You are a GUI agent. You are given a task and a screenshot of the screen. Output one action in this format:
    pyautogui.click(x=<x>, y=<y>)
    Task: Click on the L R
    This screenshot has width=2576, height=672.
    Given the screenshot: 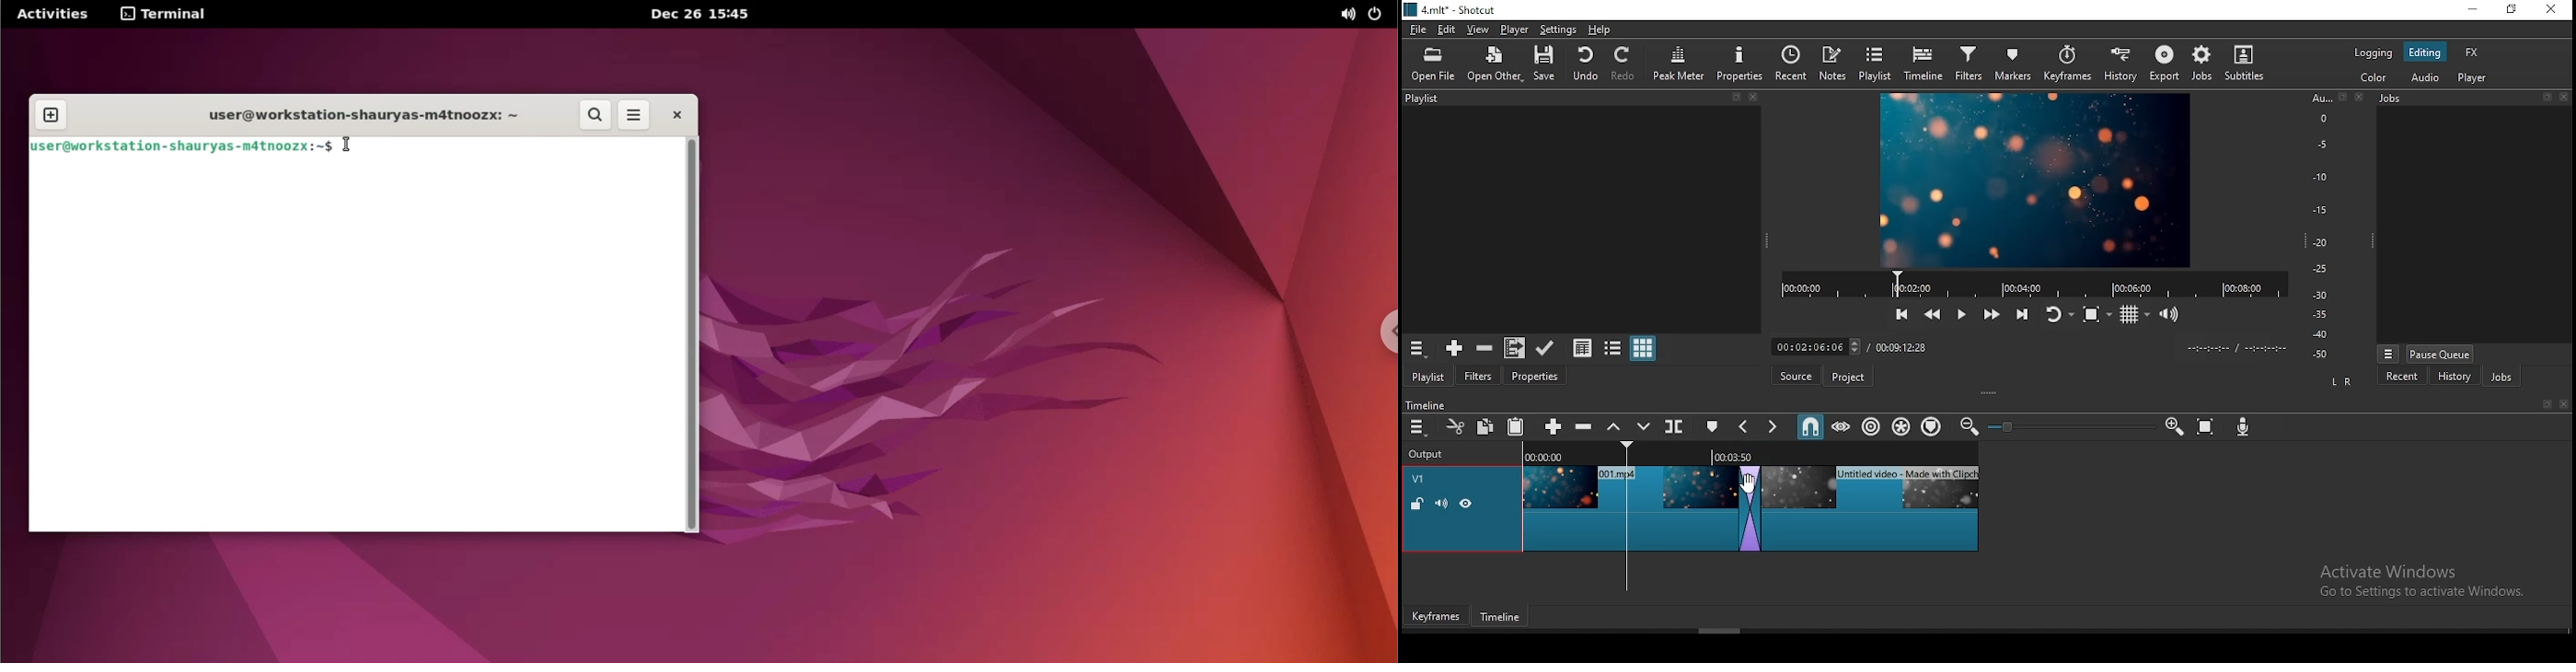 What is the action you would take?
    pyautogui.click(x=2341, y=379)
    